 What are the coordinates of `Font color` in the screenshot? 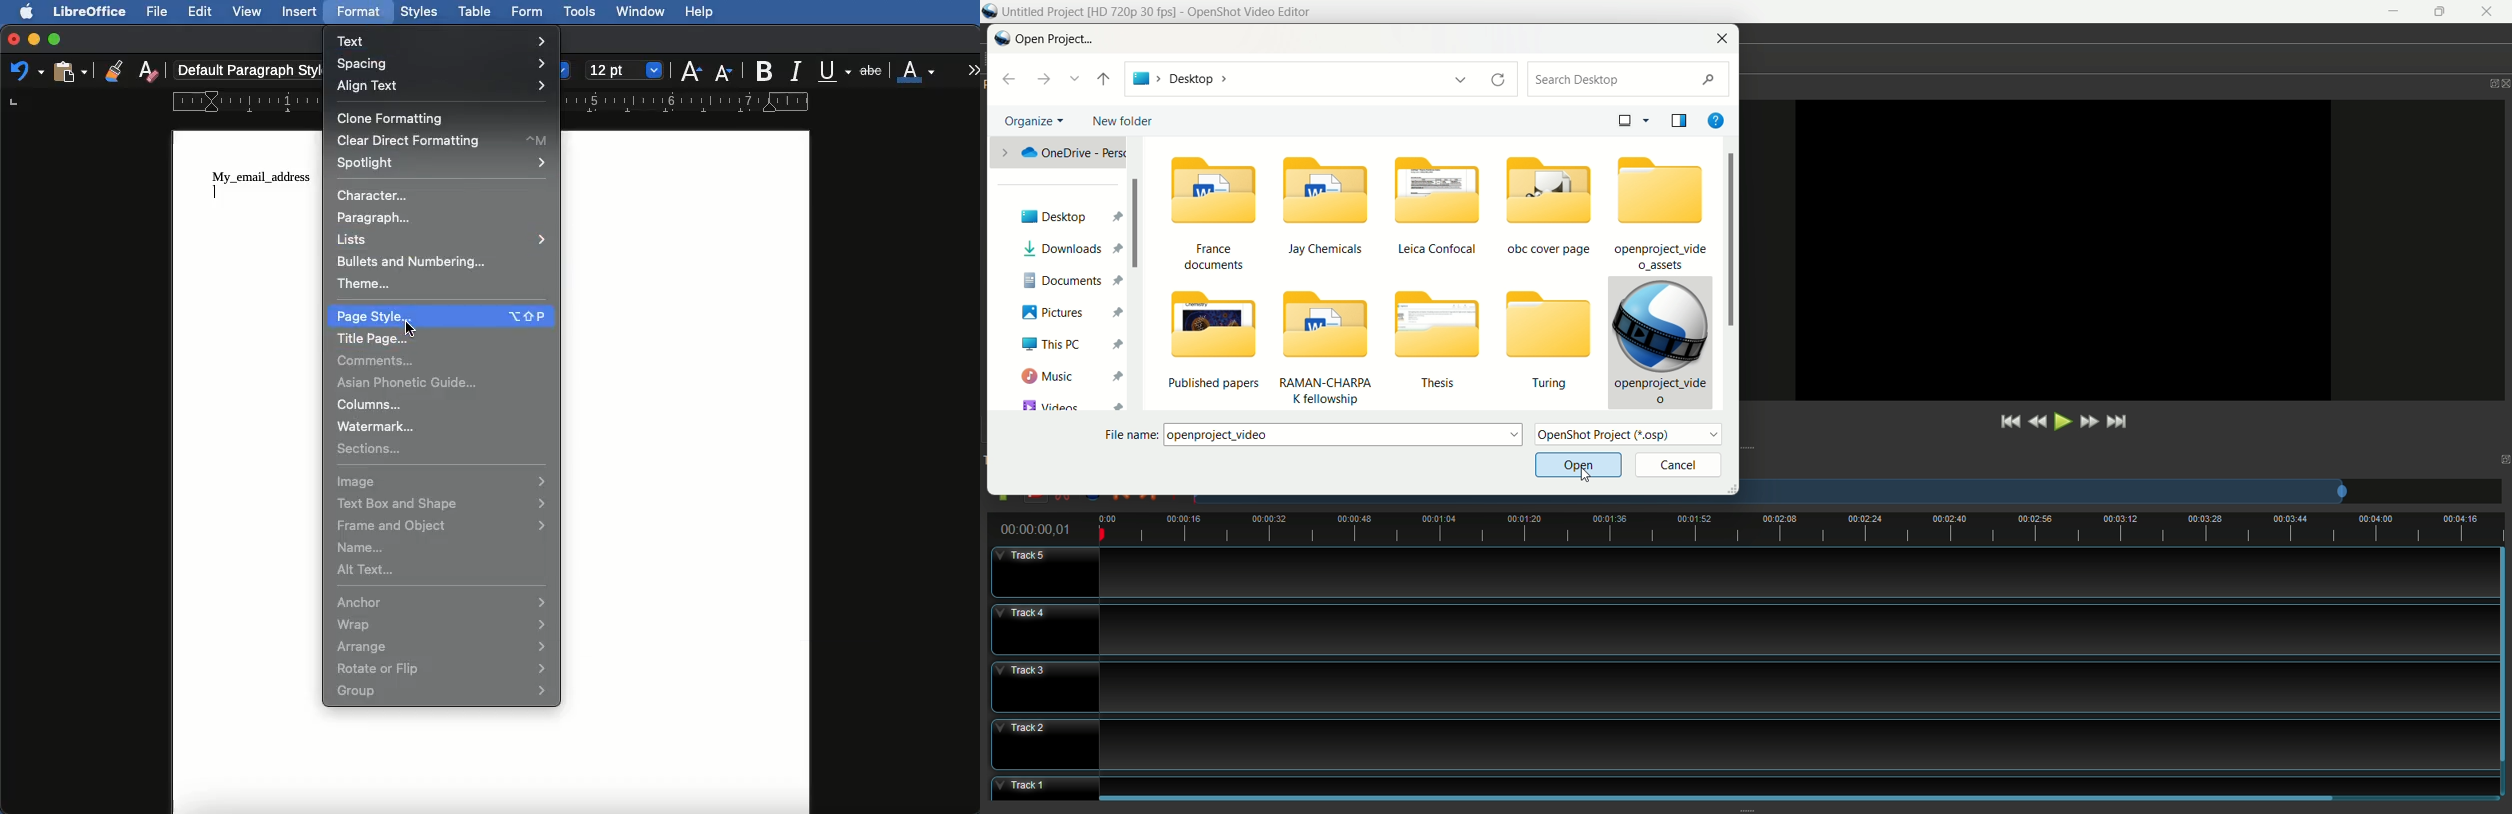 It's located at (917, 69).